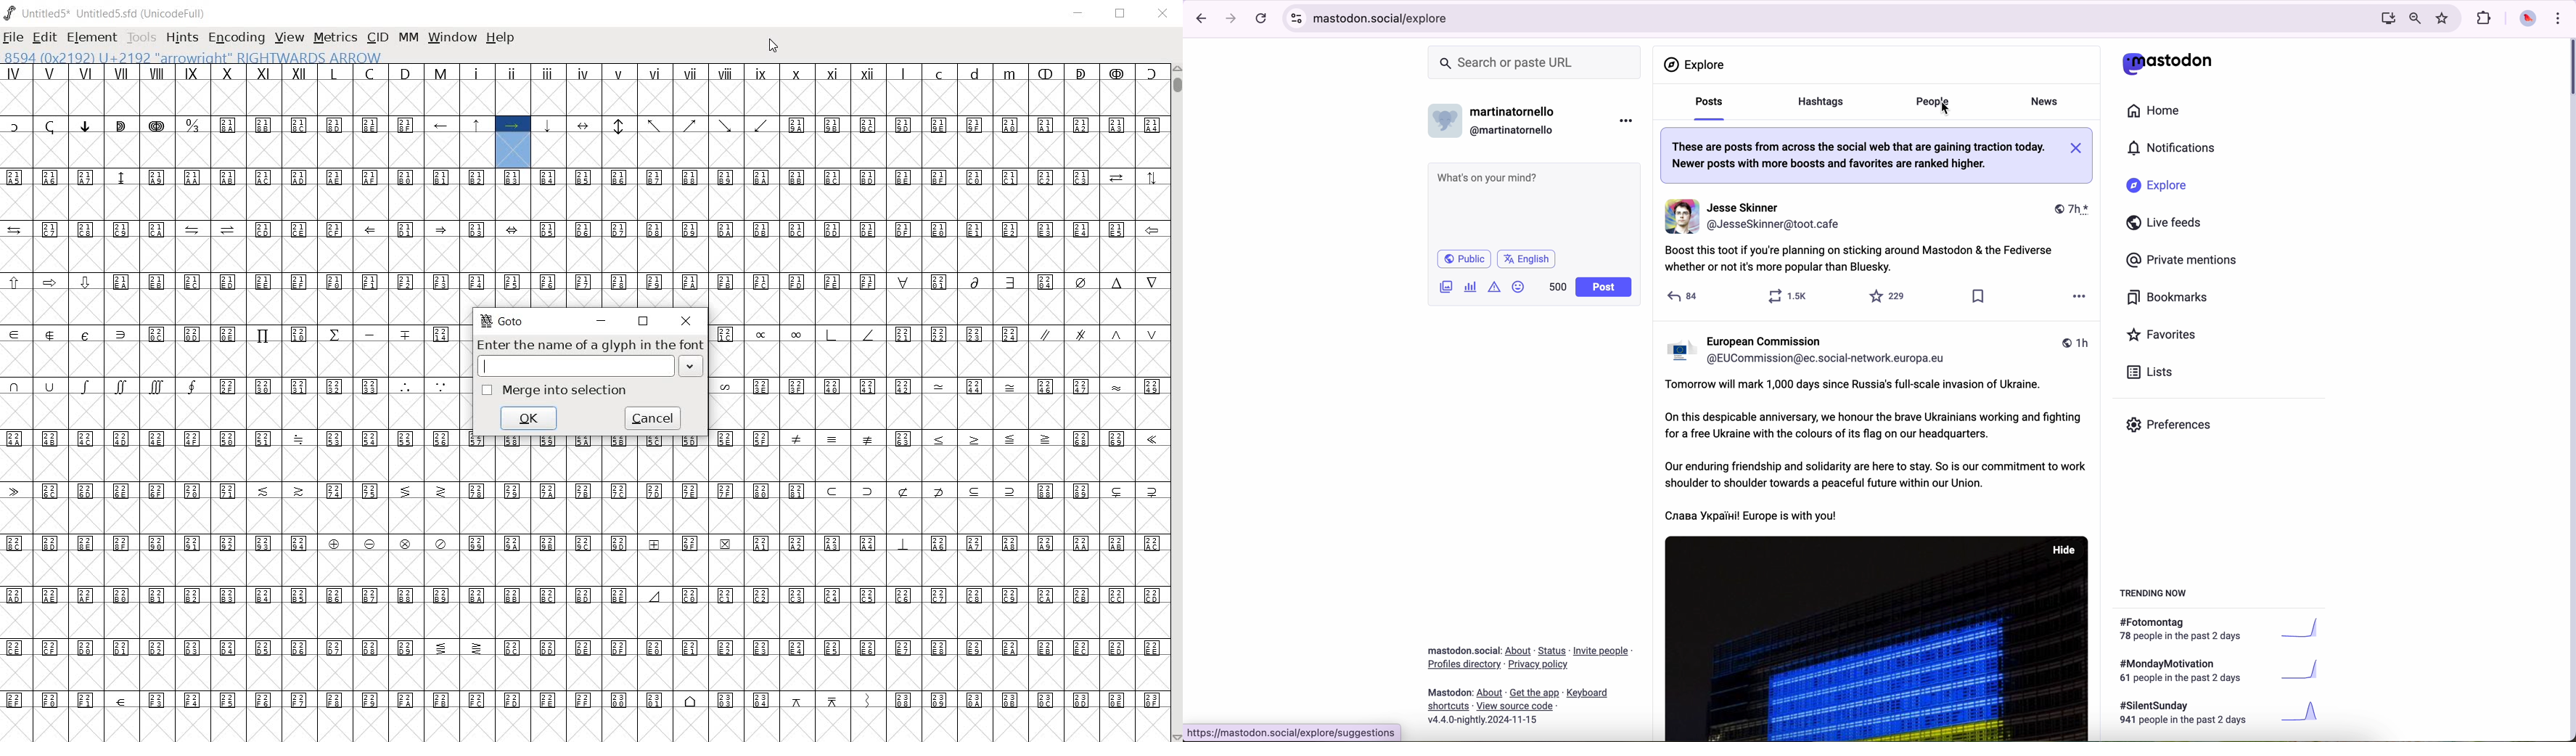  What do you see at coordinates (816, 168) in the screenshot?
I see `Glyph characters` at bounding box center [816, 168].